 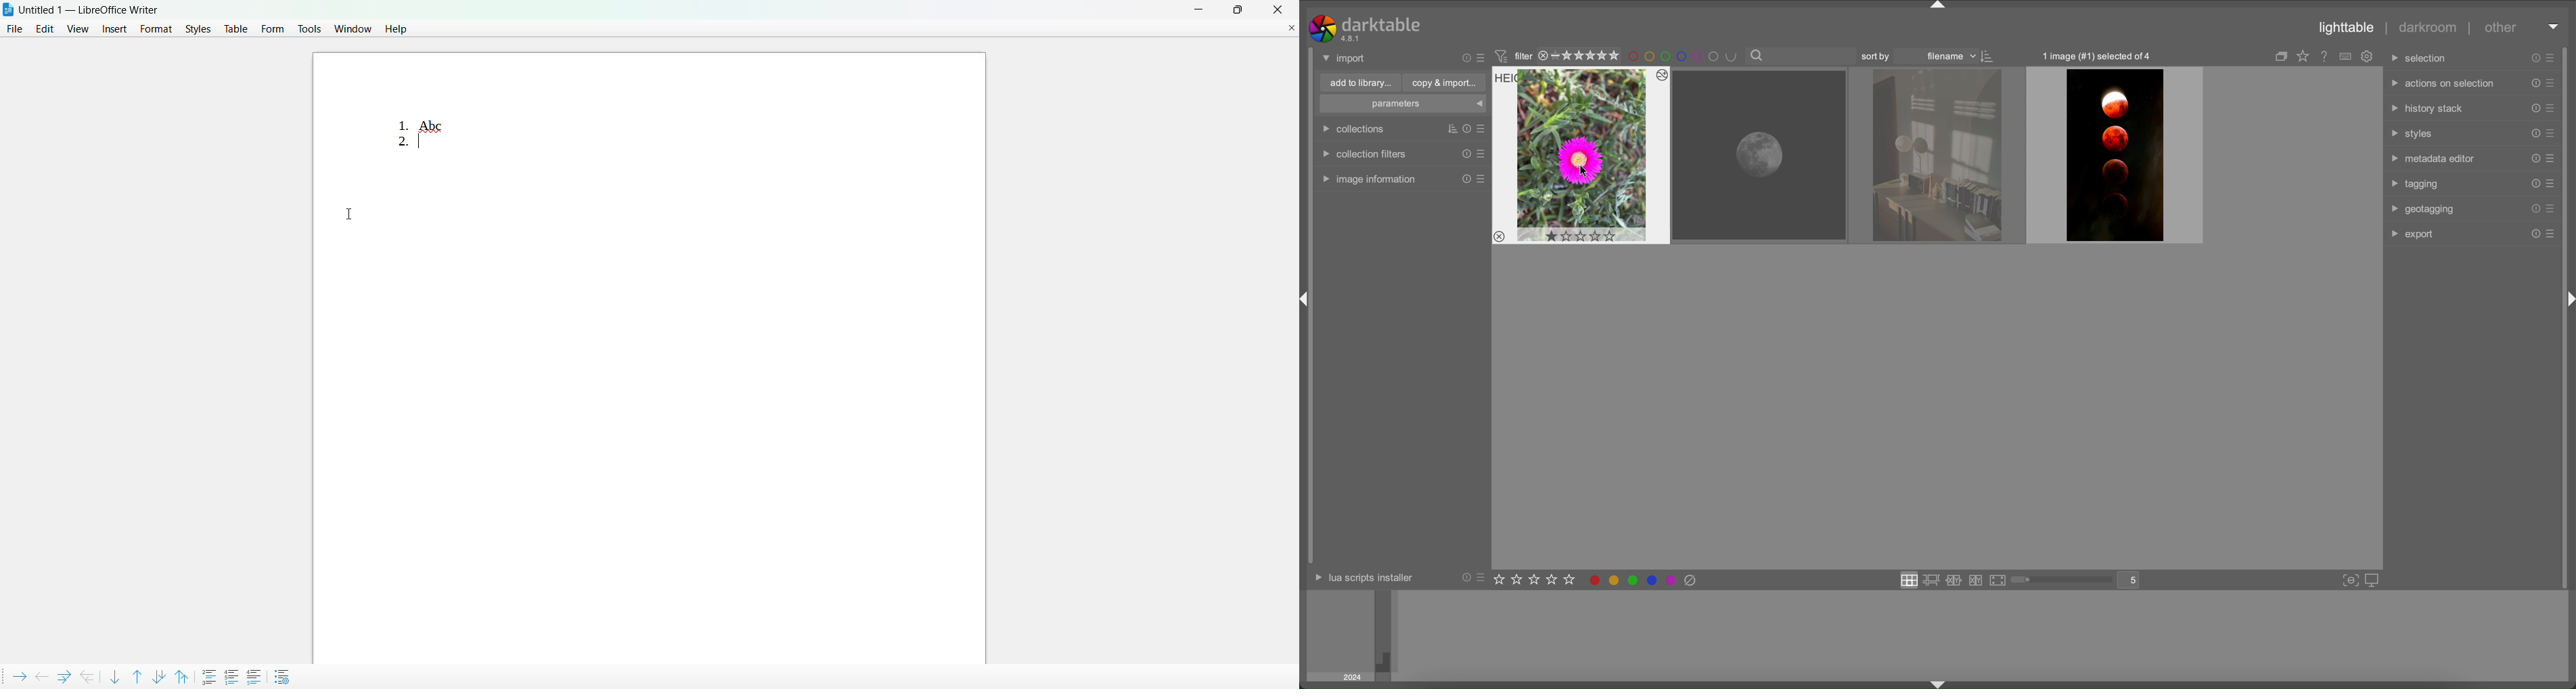 What do you see at coordinates (39, 675) in the screenshot?
I see `promote outline level` at bounding box center [39, 675].